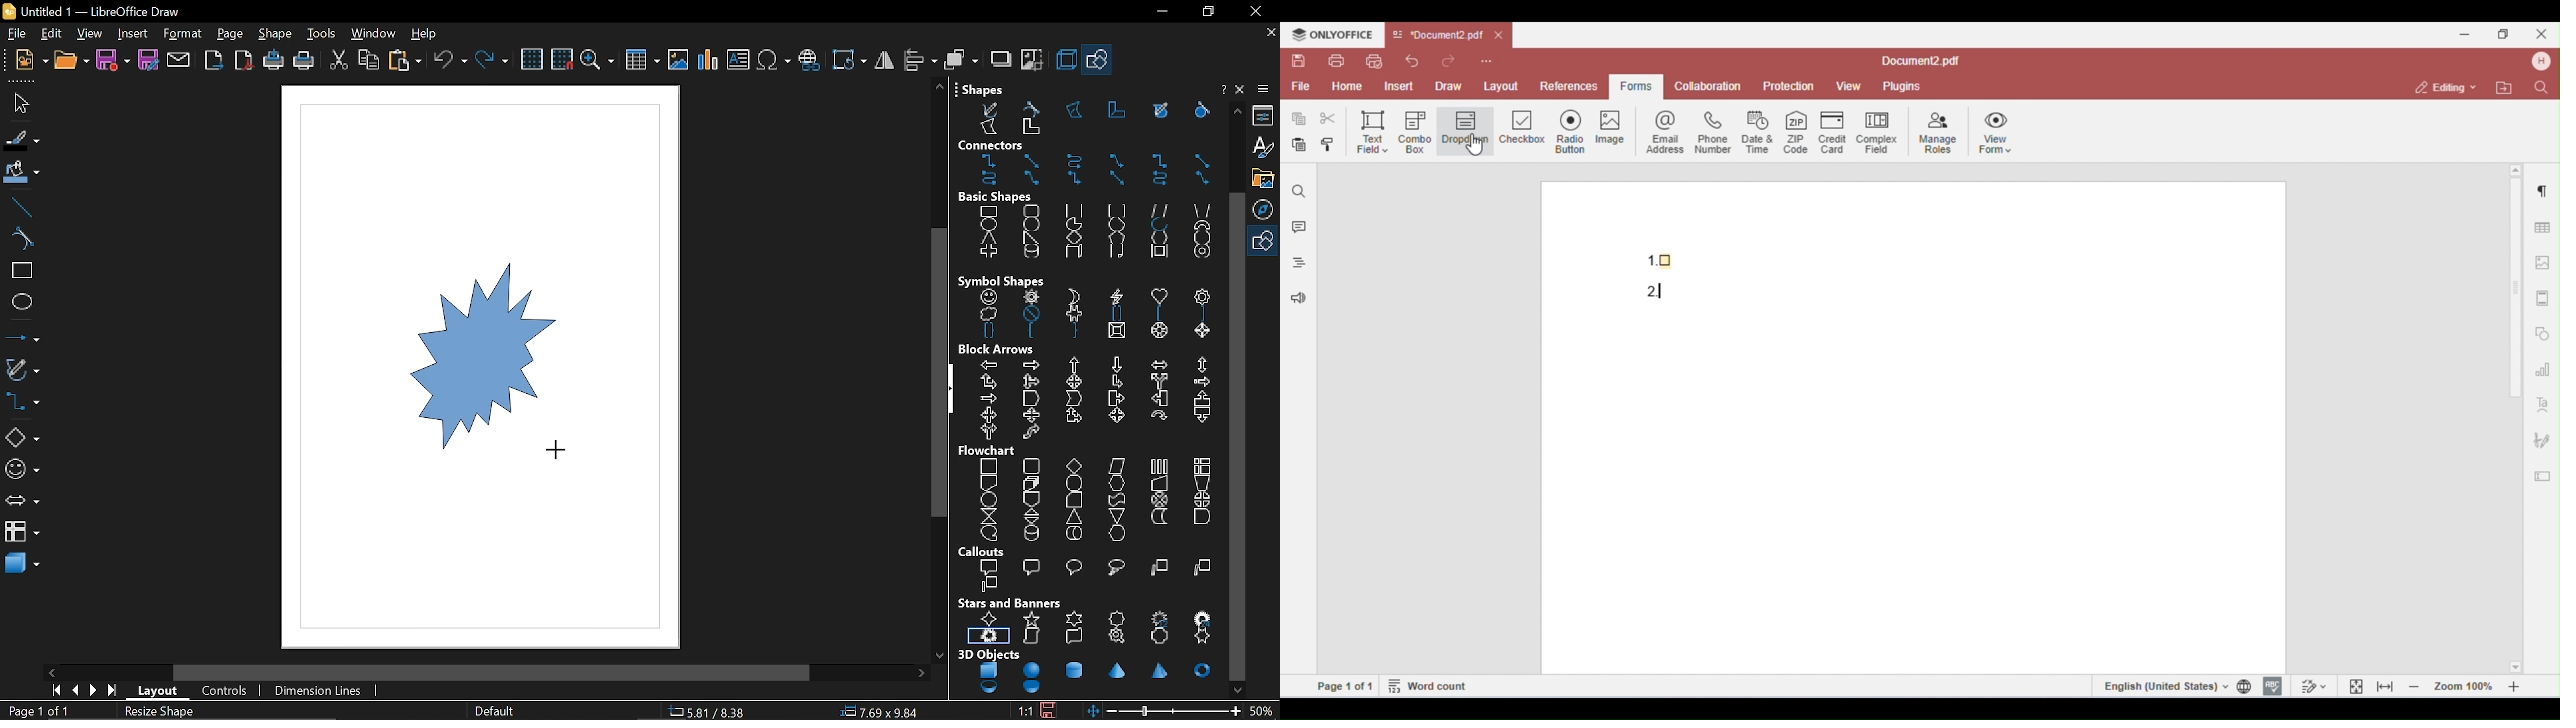 The image size is (2576, 728). What do you see at coordinates (135, 33) in the screenshot?
I see `insert` at bounding box center [135, 33].